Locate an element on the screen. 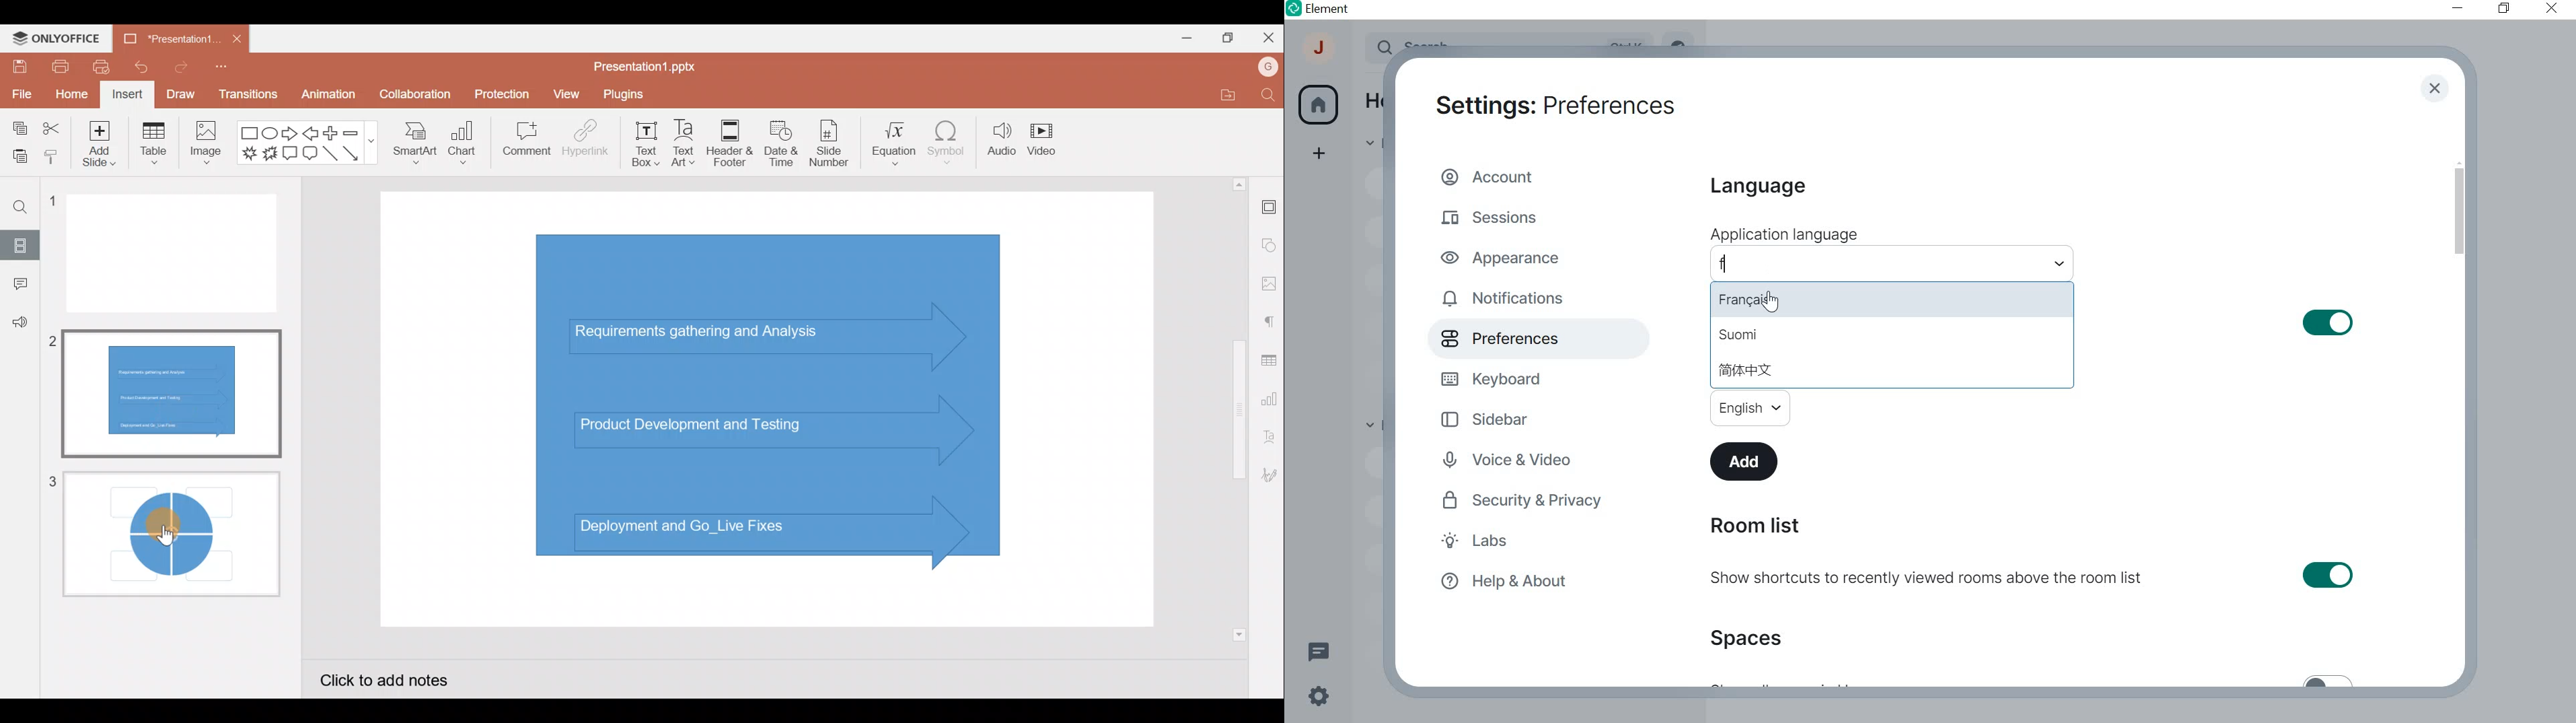  Transitions is located at coordinates (246, 94).